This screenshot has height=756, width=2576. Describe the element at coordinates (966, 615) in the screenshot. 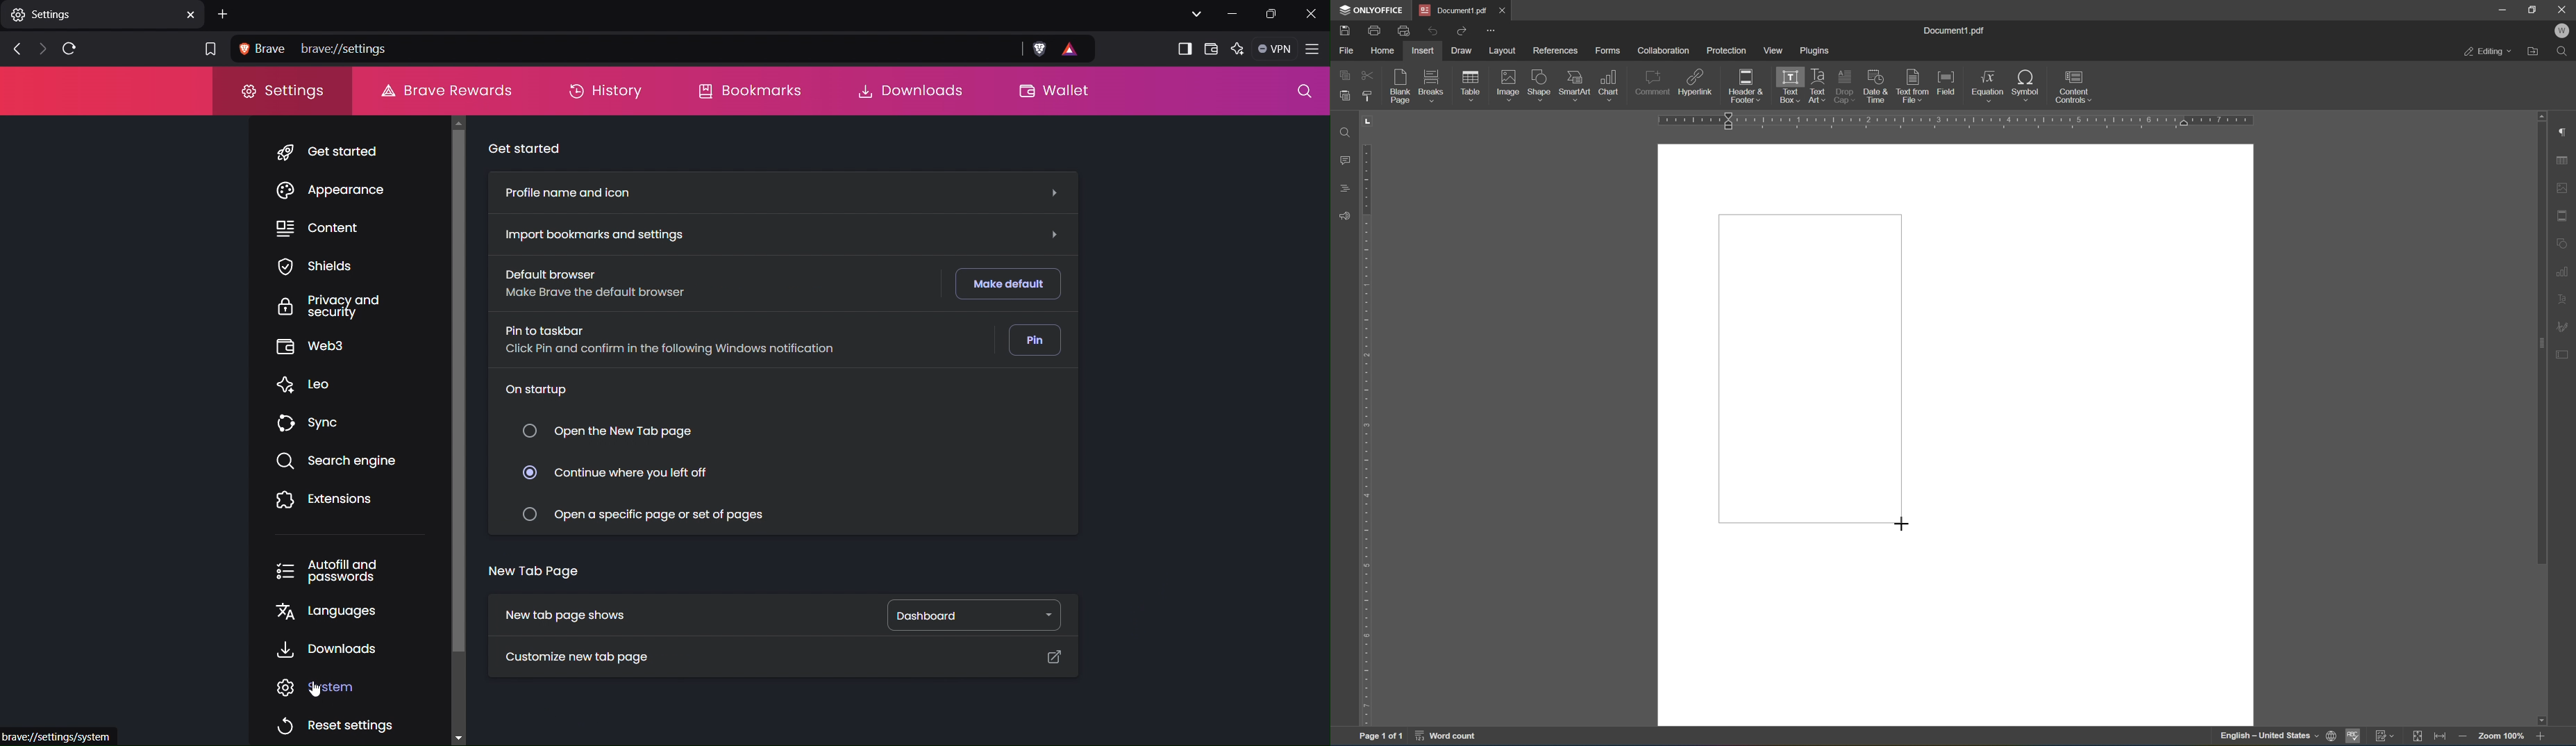

I see `Dashboard` at that location.